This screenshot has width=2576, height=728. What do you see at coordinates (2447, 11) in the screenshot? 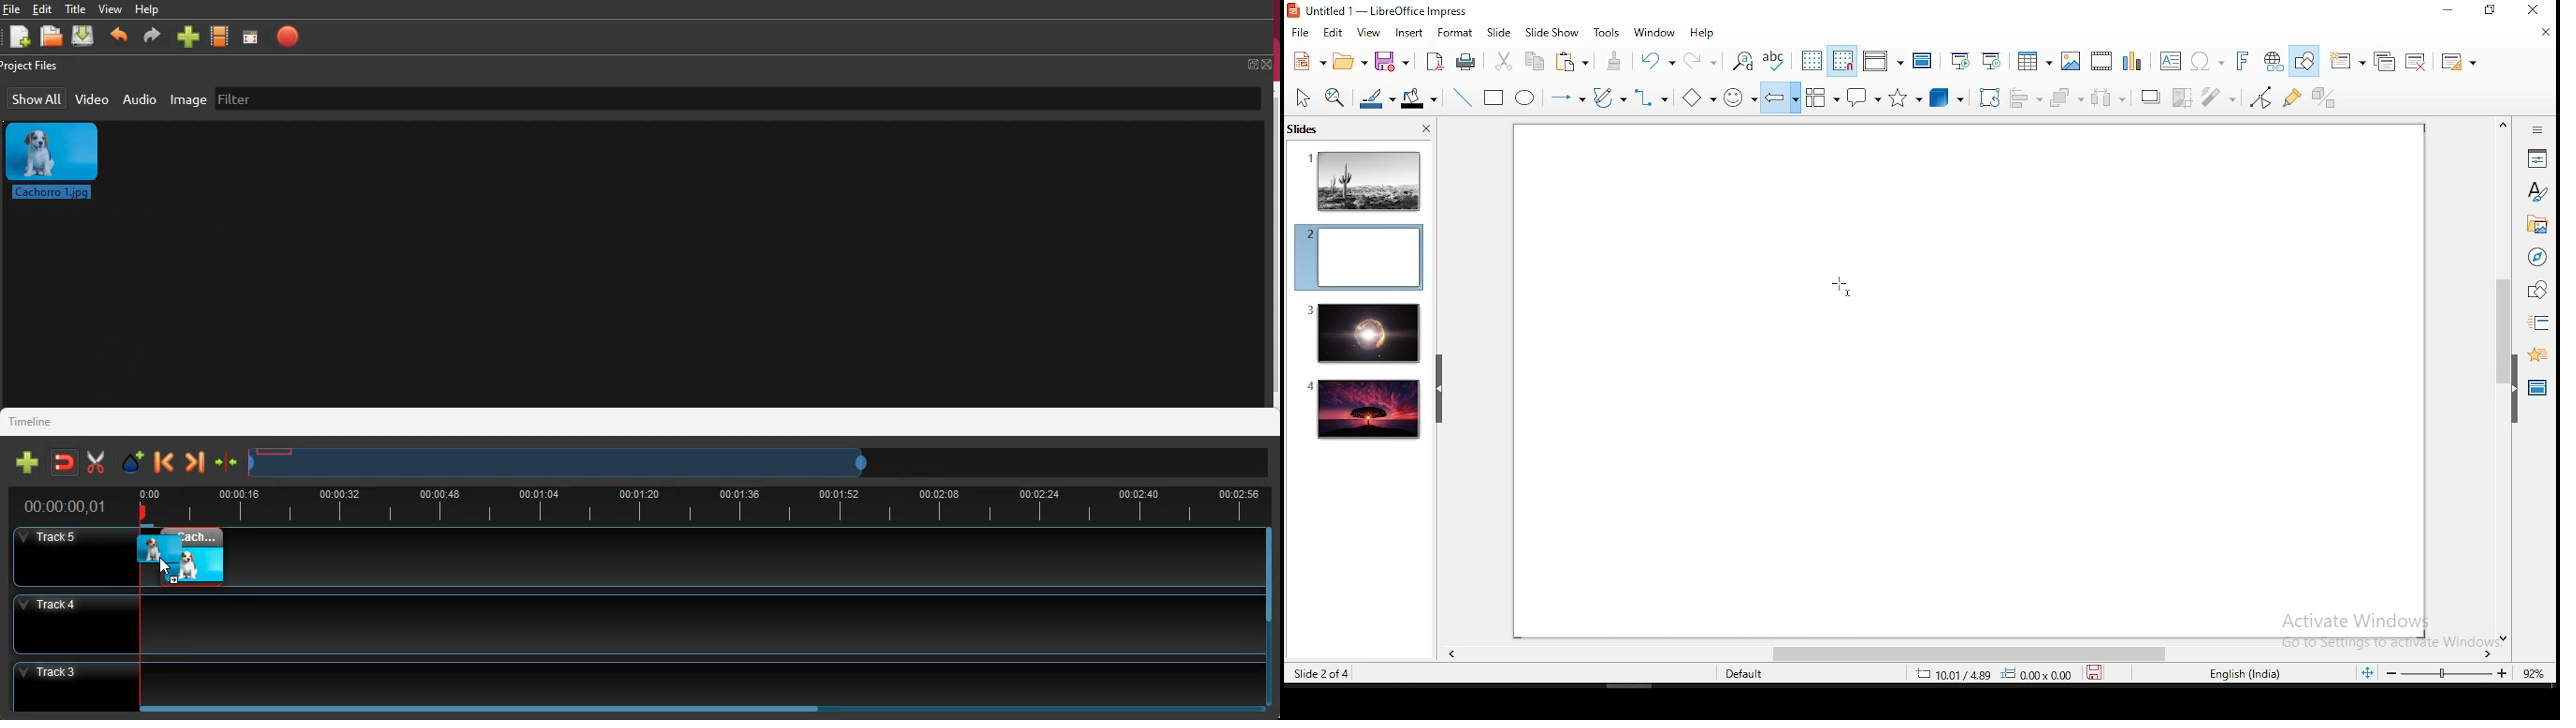
I see `minimize` at bounding box center [2447, 11].